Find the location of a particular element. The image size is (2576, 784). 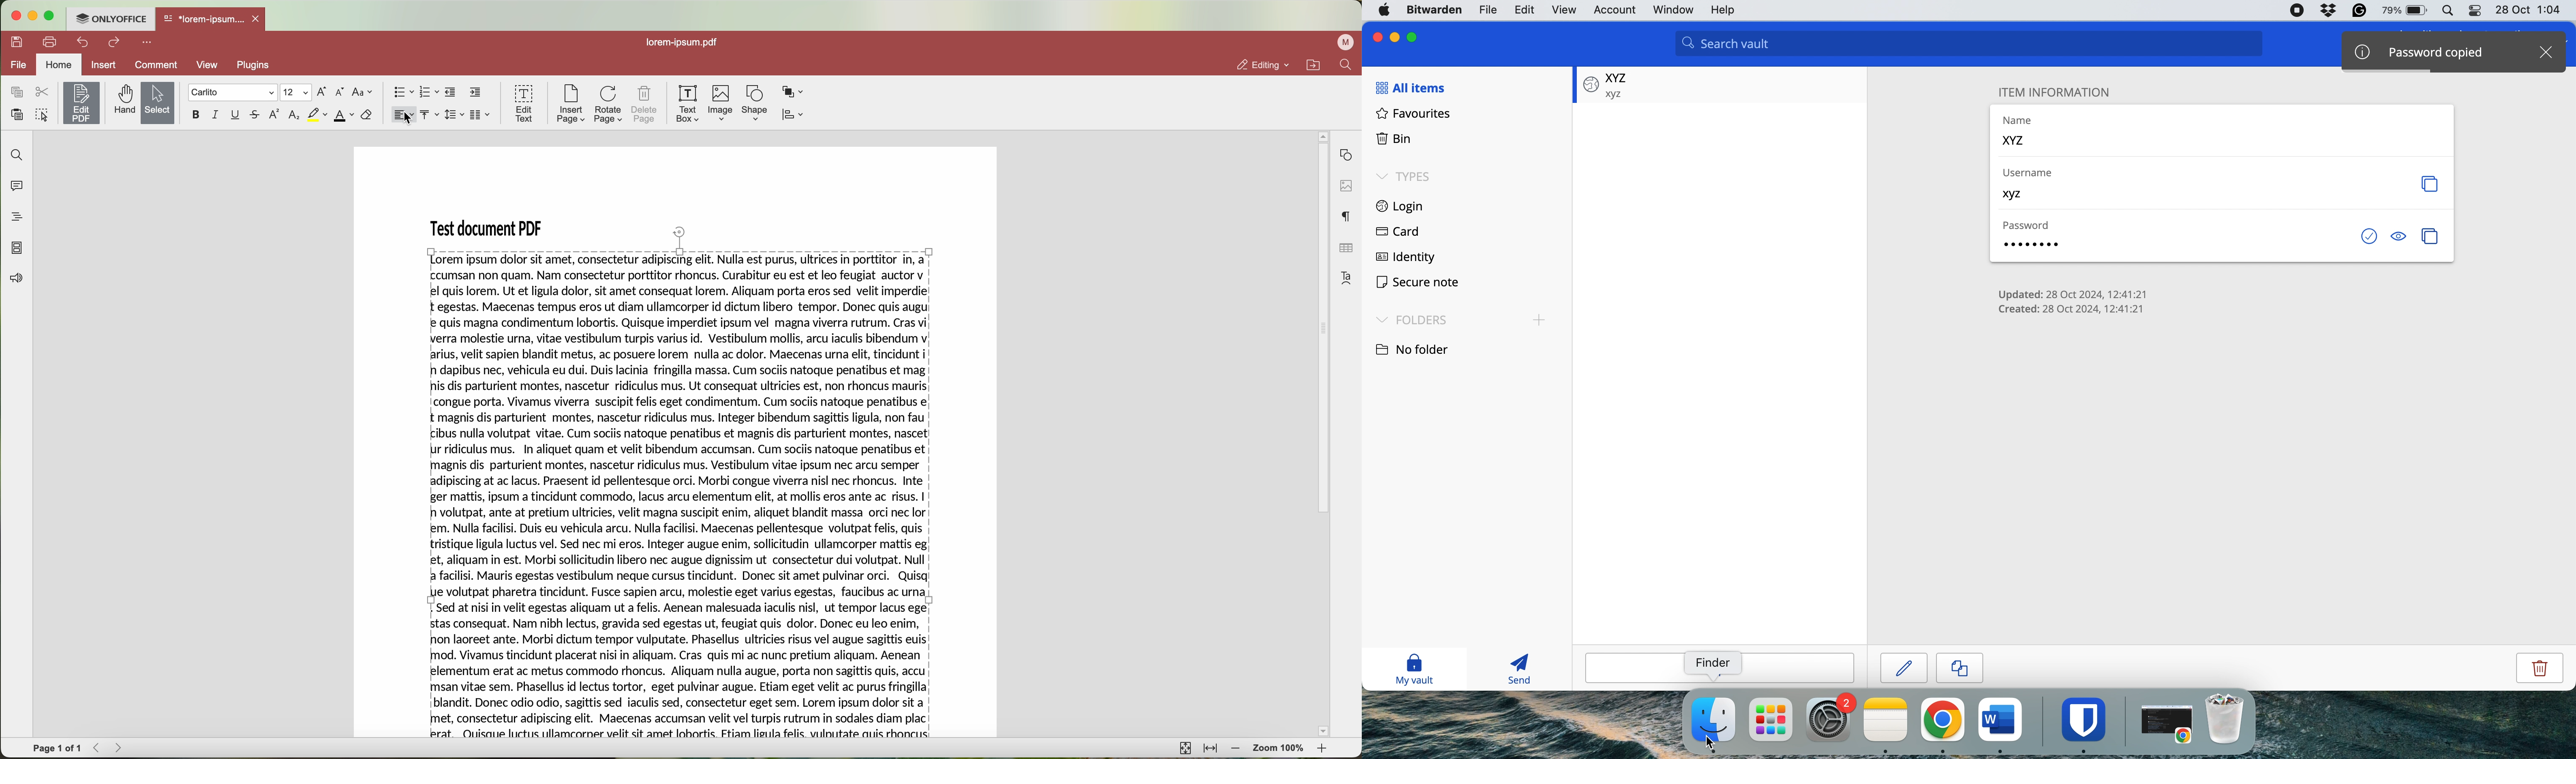

battery is located at coordinates (2401, 10).